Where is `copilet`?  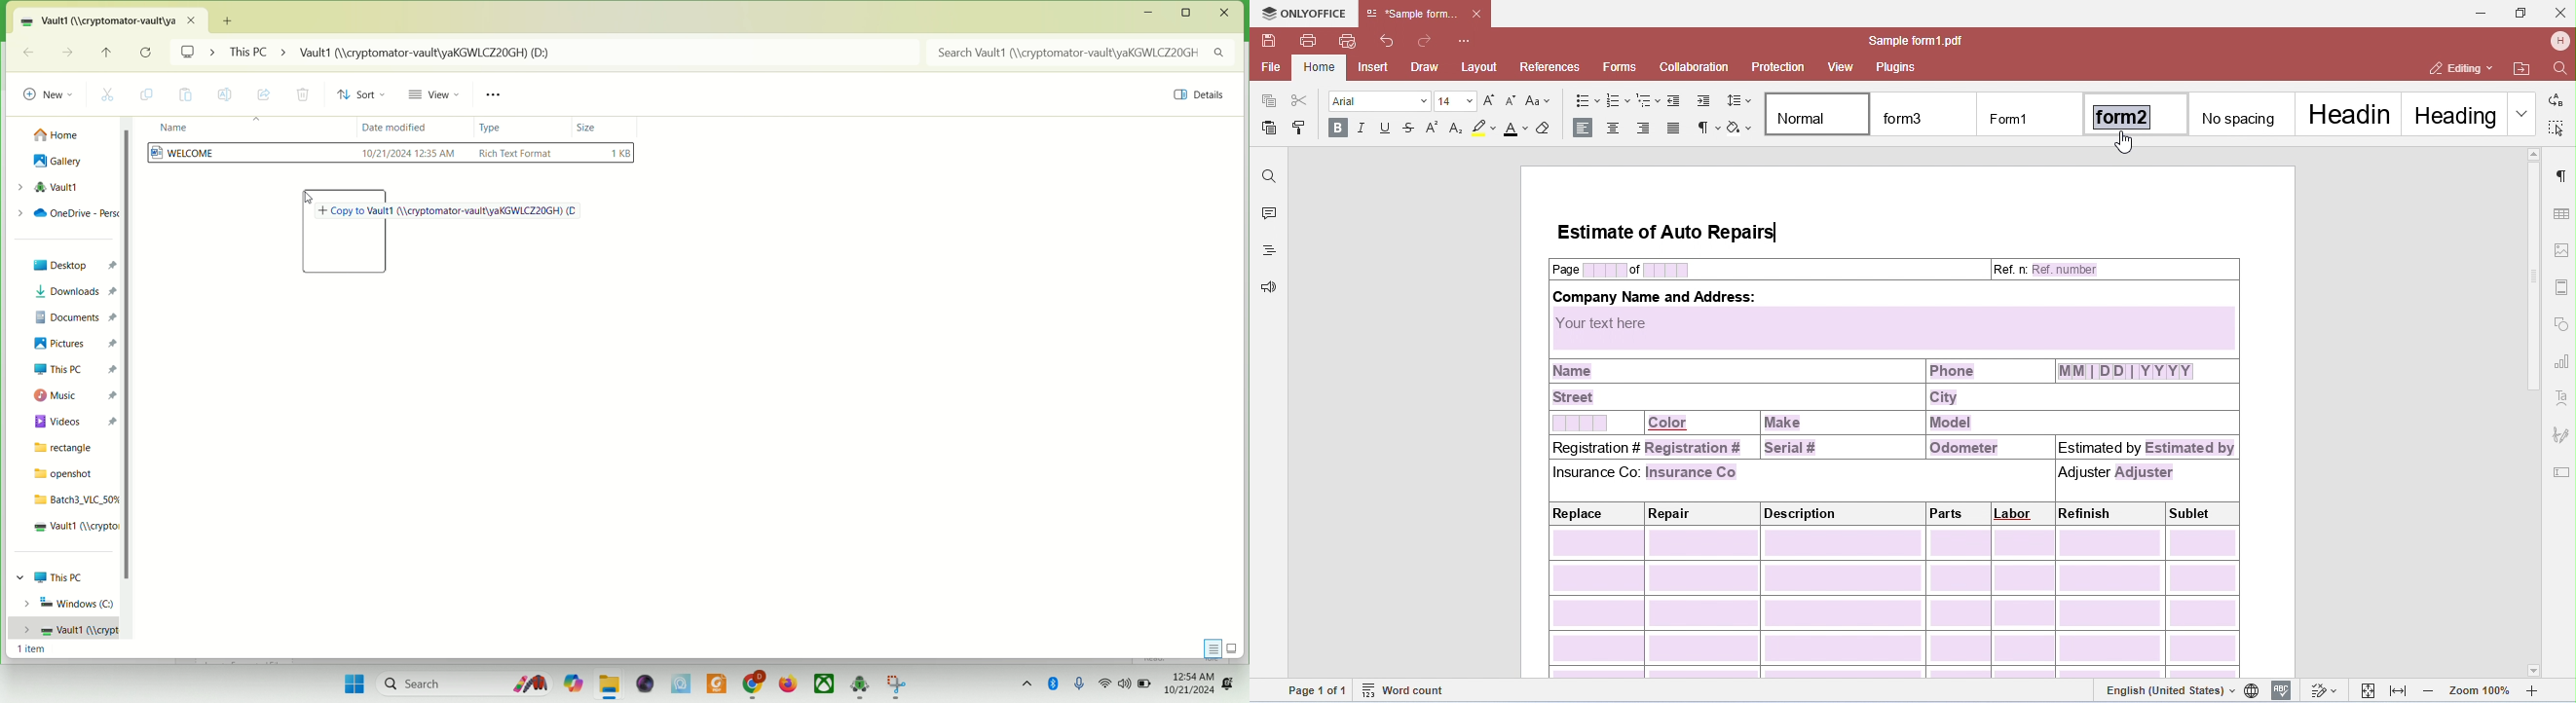
copilet is located at coordinates (570, 683).